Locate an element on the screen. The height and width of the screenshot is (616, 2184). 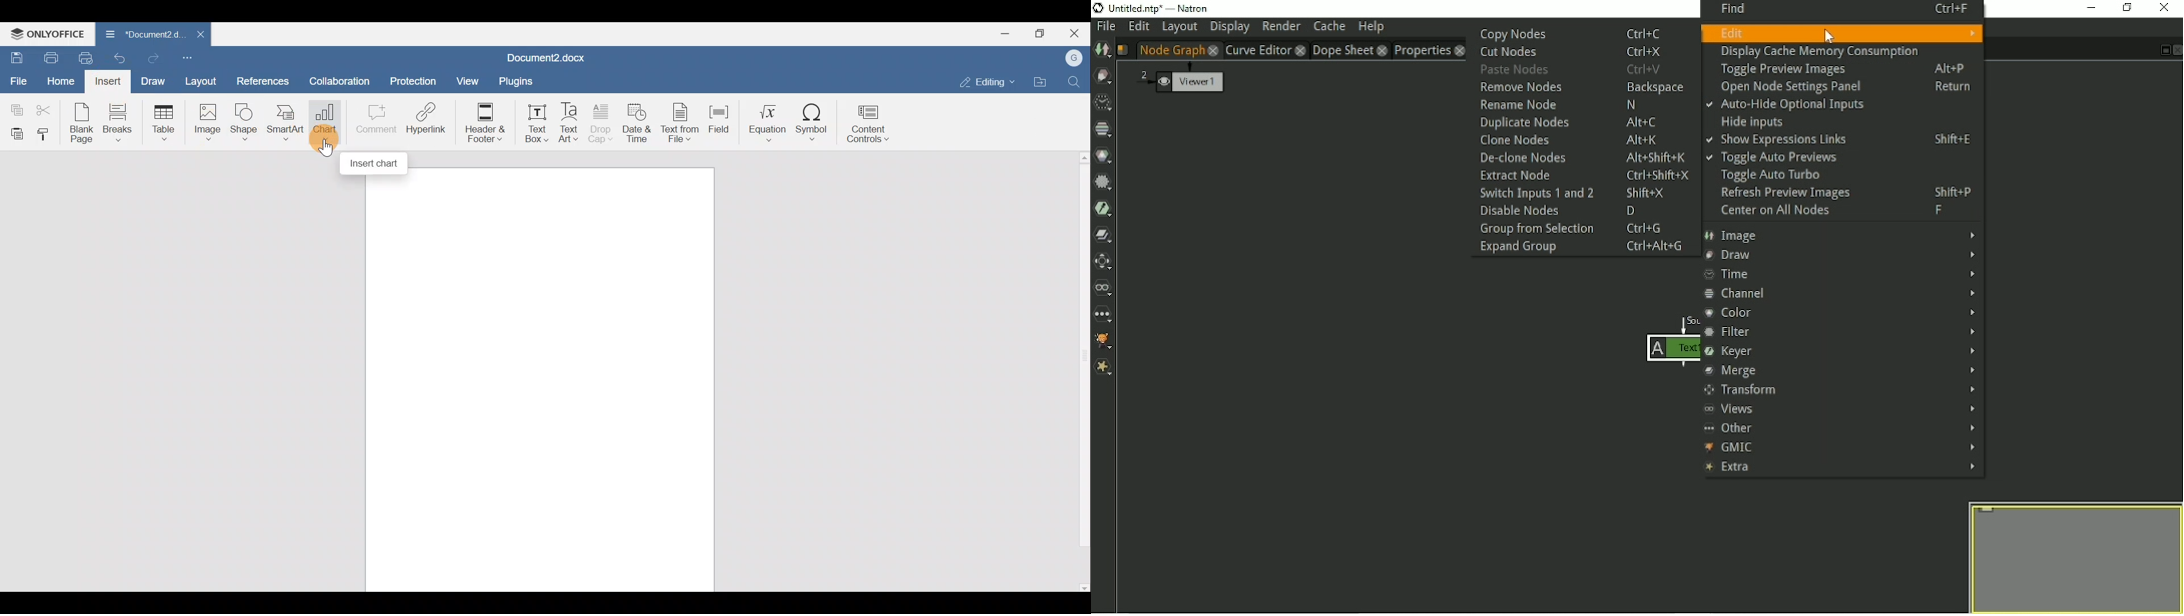
Close document is located at coordinates (198, 35).